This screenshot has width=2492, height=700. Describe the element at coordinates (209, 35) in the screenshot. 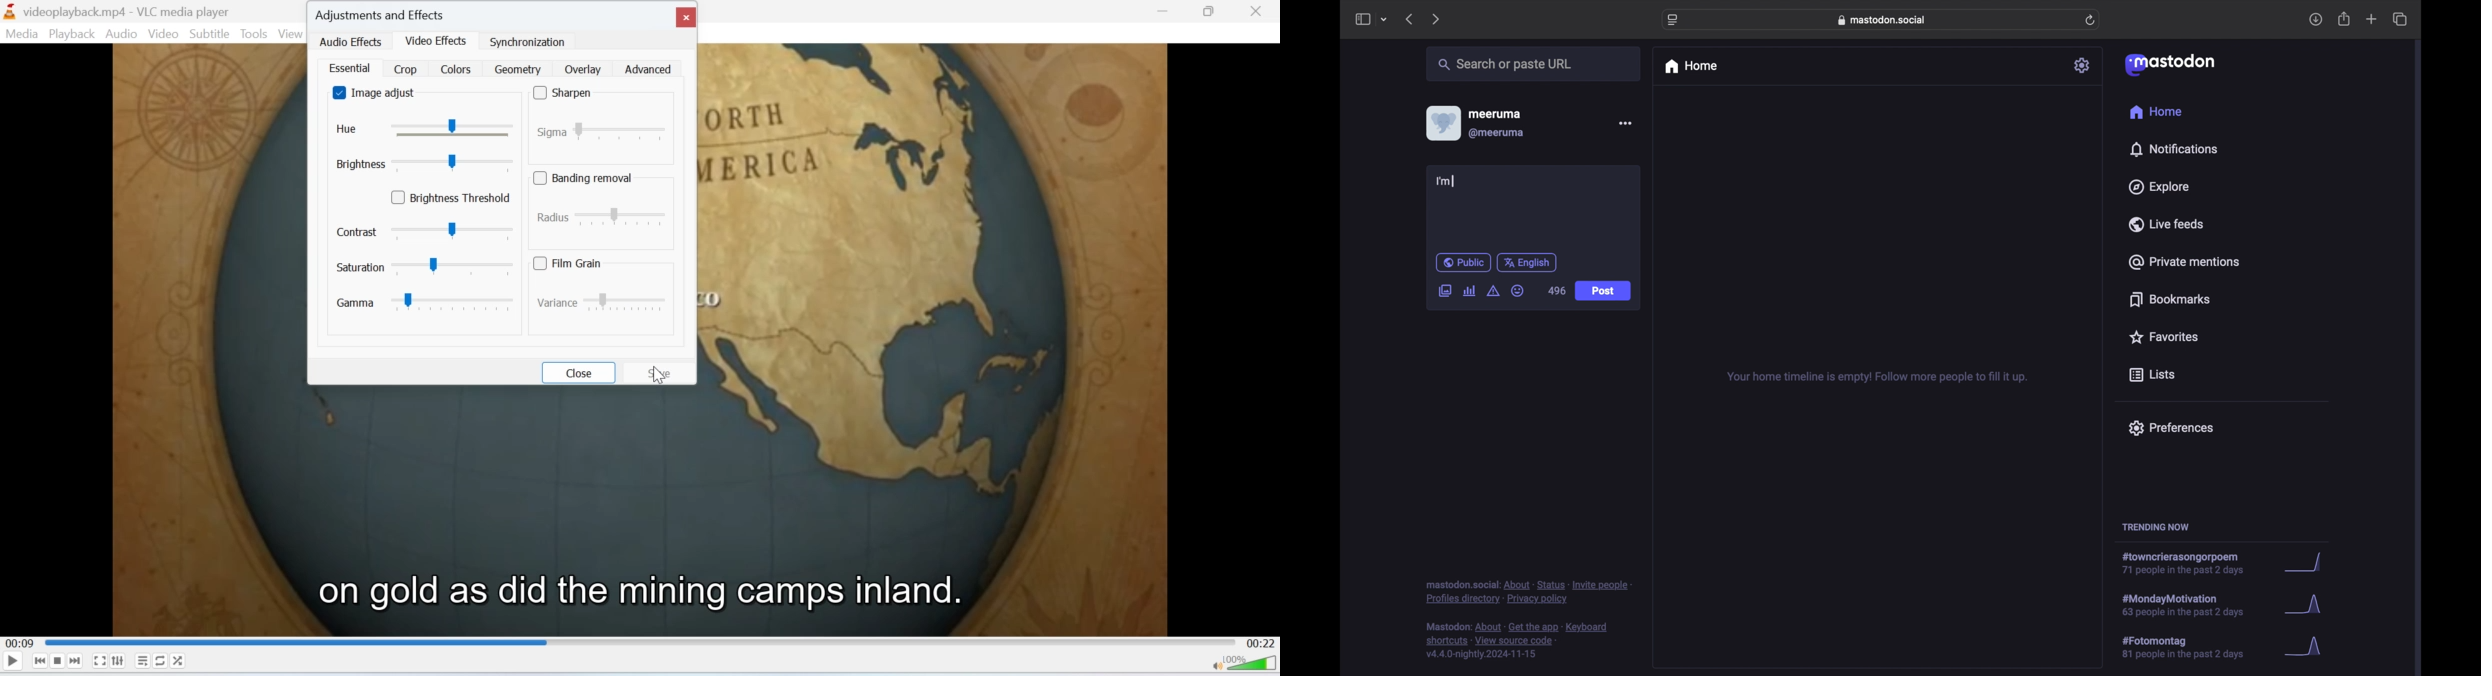

I see `Subtitle` at that location.